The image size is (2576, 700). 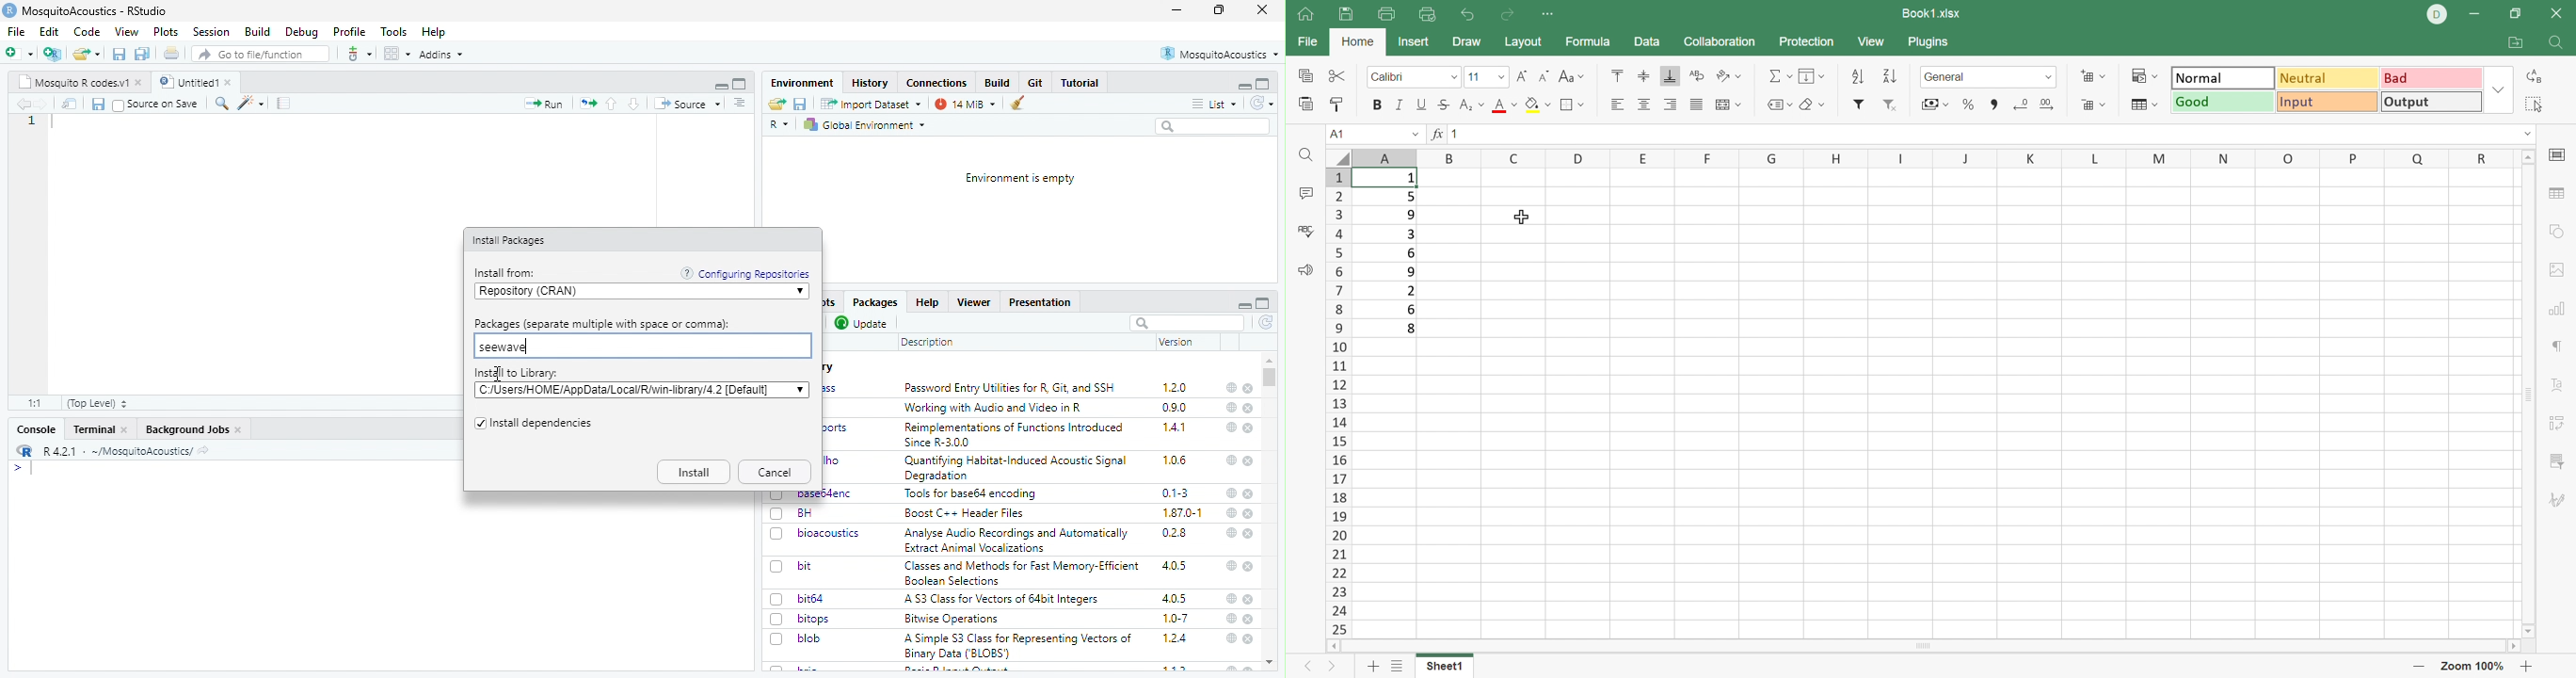 What do you see at coordinates (172, 53) in the screenshot?
I see `print` at bounding box center [172, 53].